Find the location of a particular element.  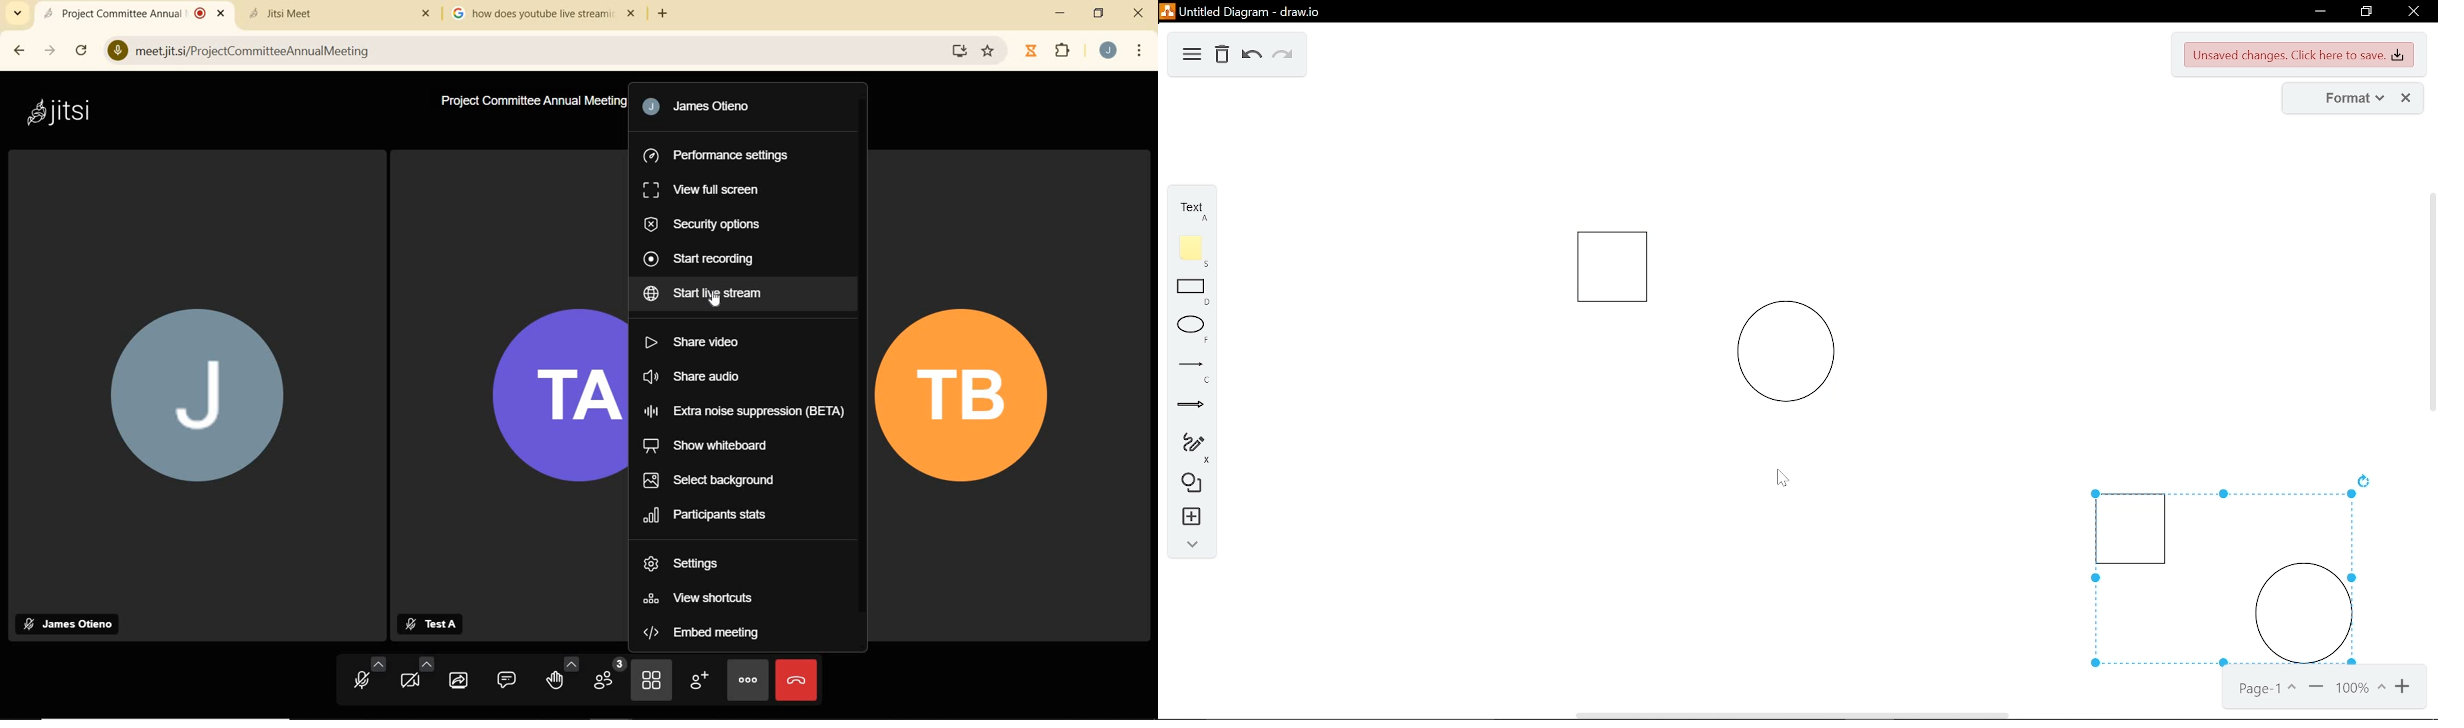

collapse is located at coordinates (1187, 544).